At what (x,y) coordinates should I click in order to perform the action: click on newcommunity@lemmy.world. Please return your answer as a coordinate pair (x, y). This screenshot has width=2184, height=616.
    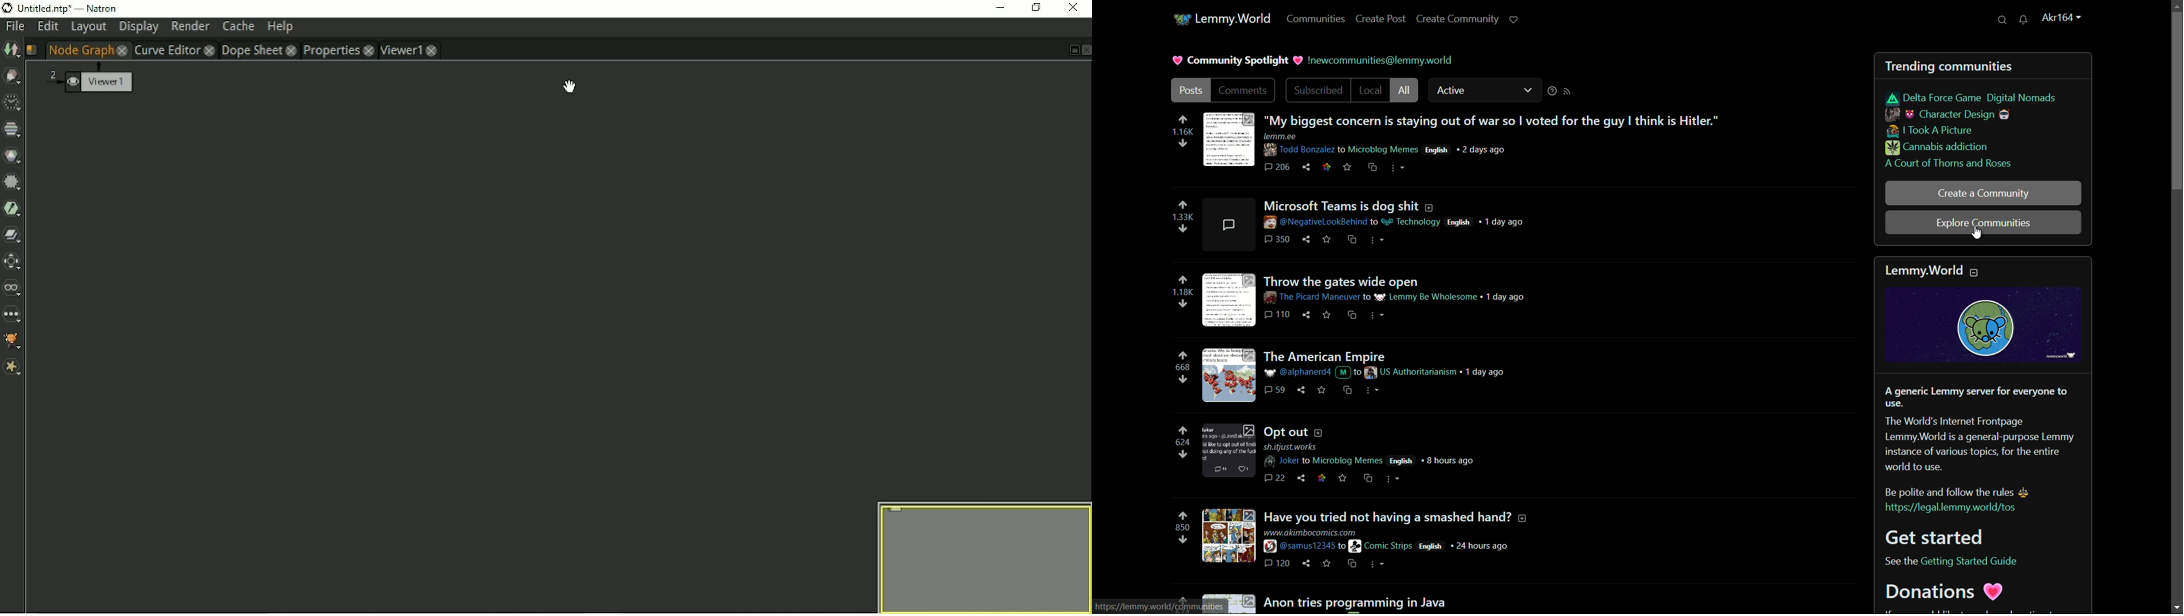
    Looking at the image, I should click on (1376, 60).